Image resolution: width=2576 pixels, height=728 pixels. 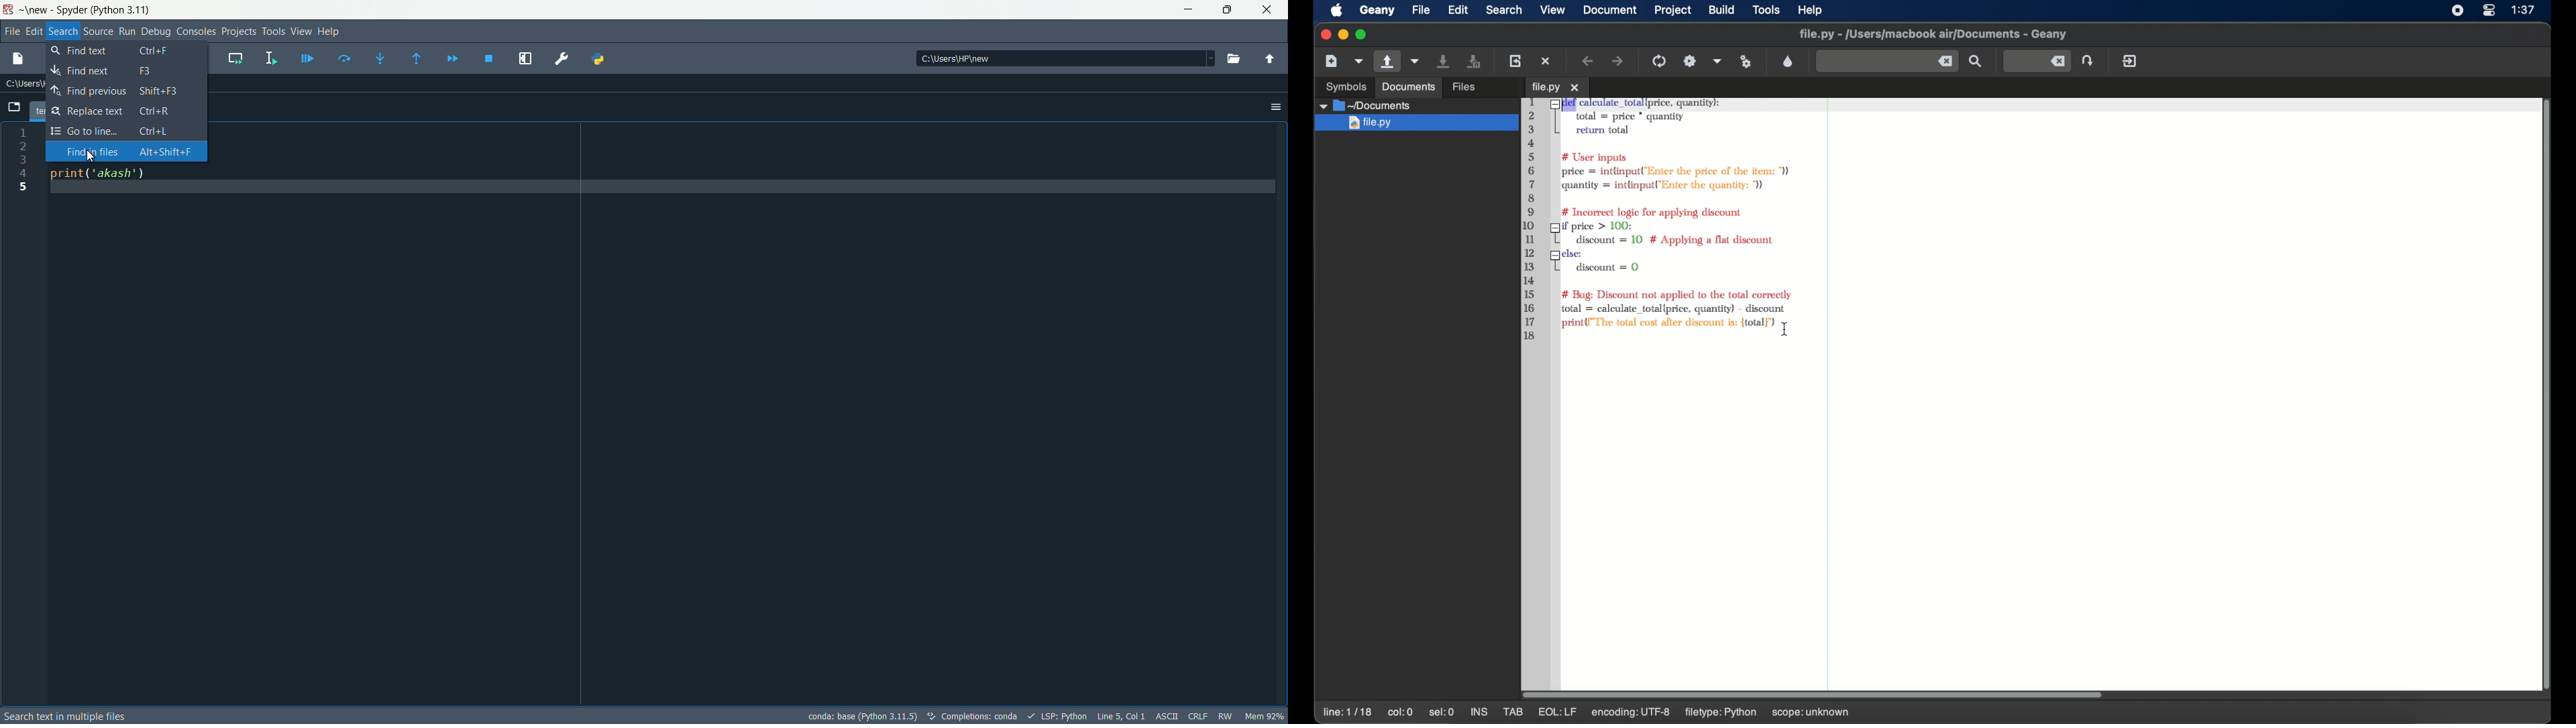 What do you see at coordinates (1119, 715) in the screenshot?
I see `cursor position` at bounding box center [1119, 715].